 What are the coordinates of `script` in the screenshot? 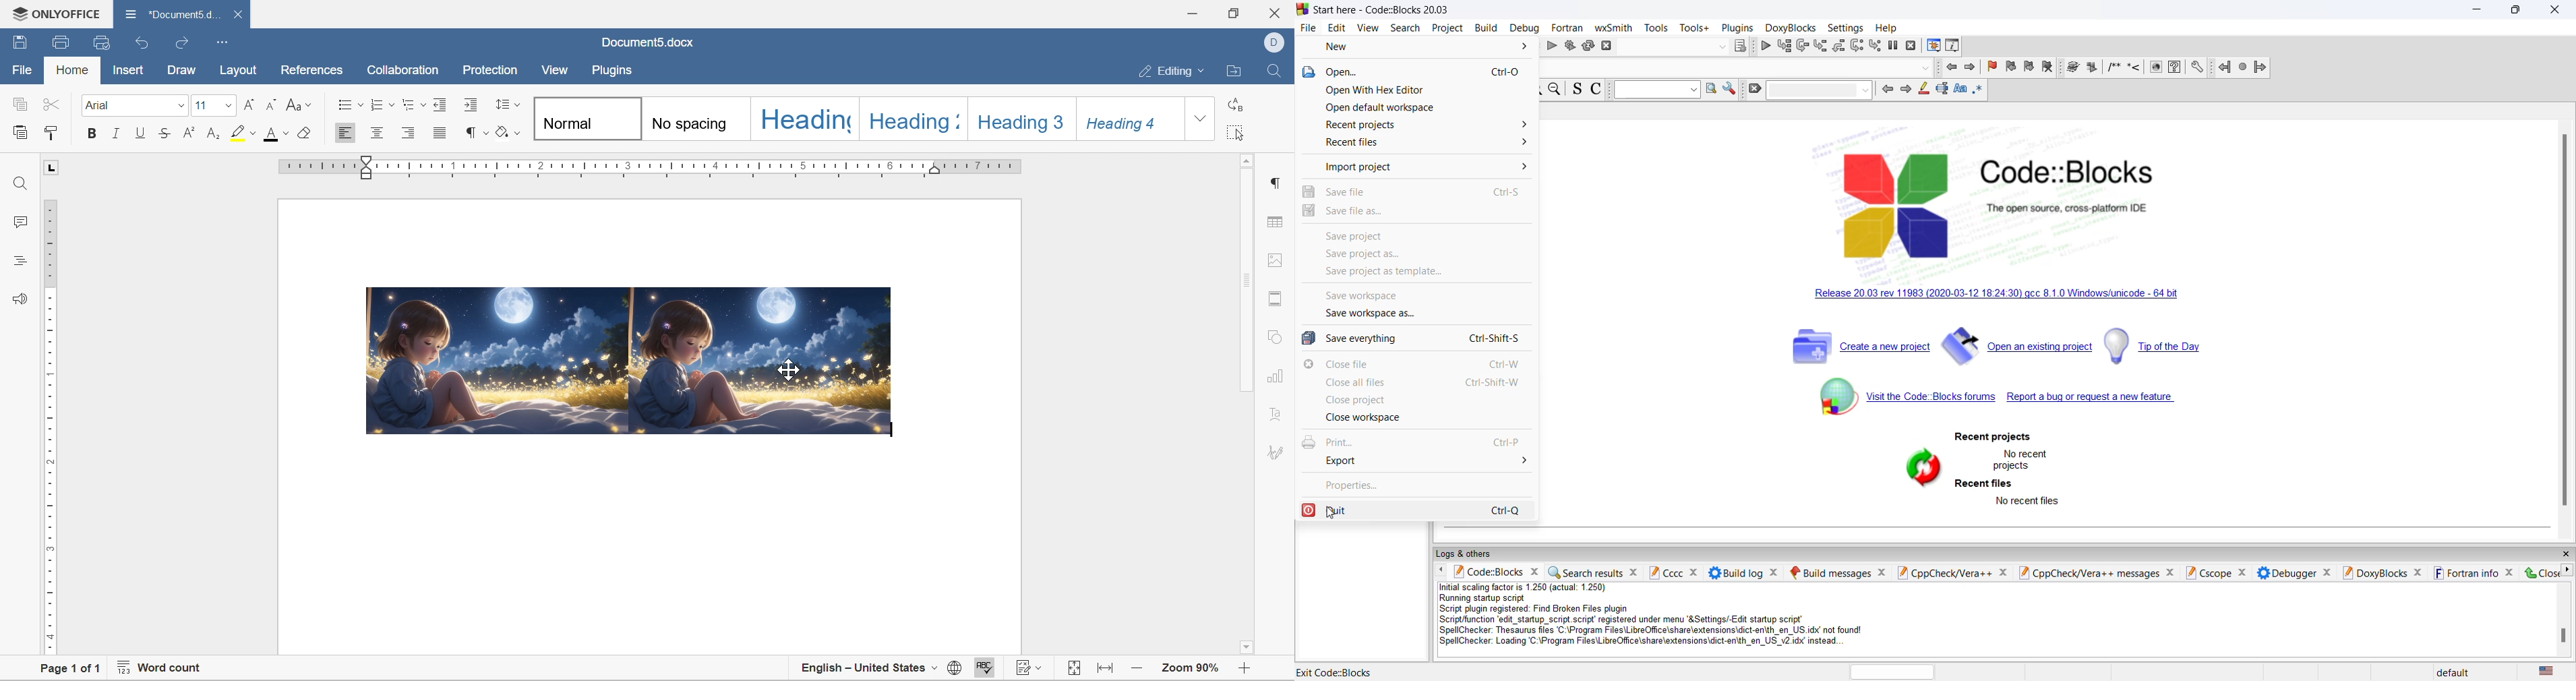 It's located at (1666, 616).